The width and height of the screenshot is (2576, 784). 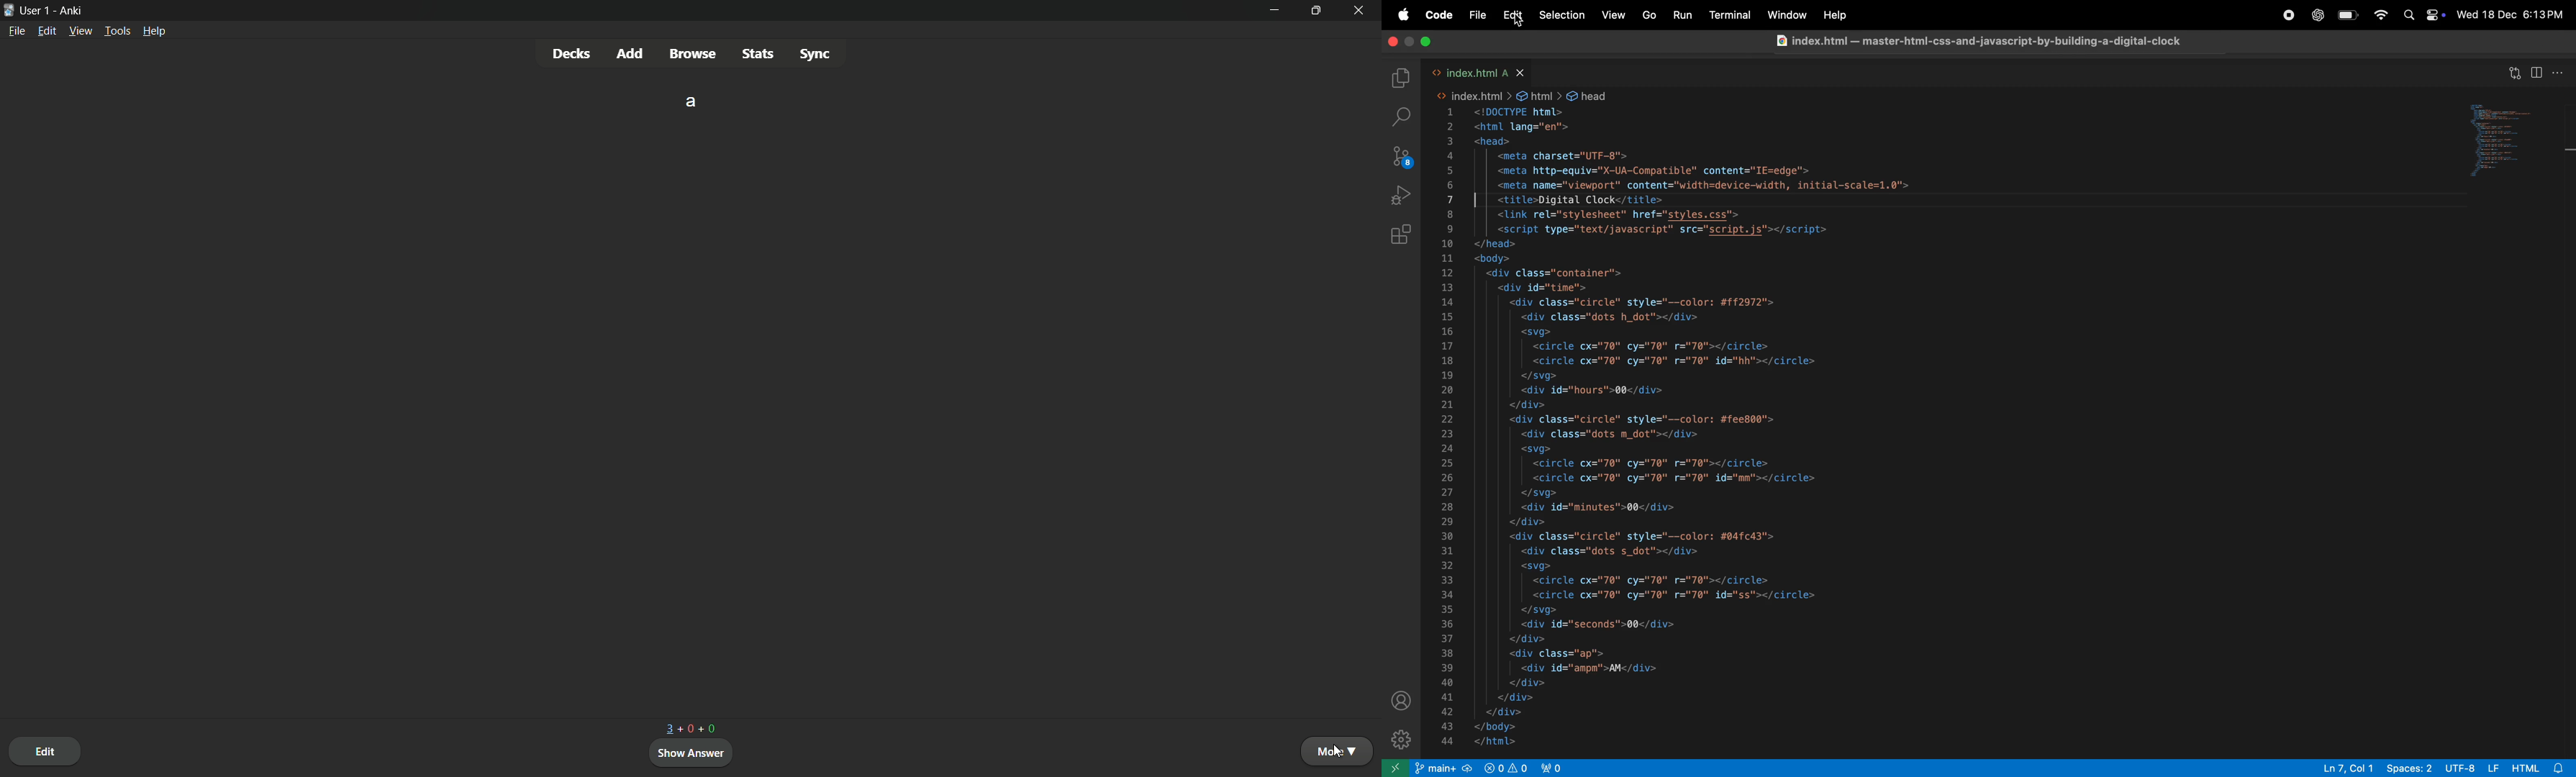 What do you see at coordinates (666, 729) in the screenshot?
I see `3` at bounding box center [666, 729].